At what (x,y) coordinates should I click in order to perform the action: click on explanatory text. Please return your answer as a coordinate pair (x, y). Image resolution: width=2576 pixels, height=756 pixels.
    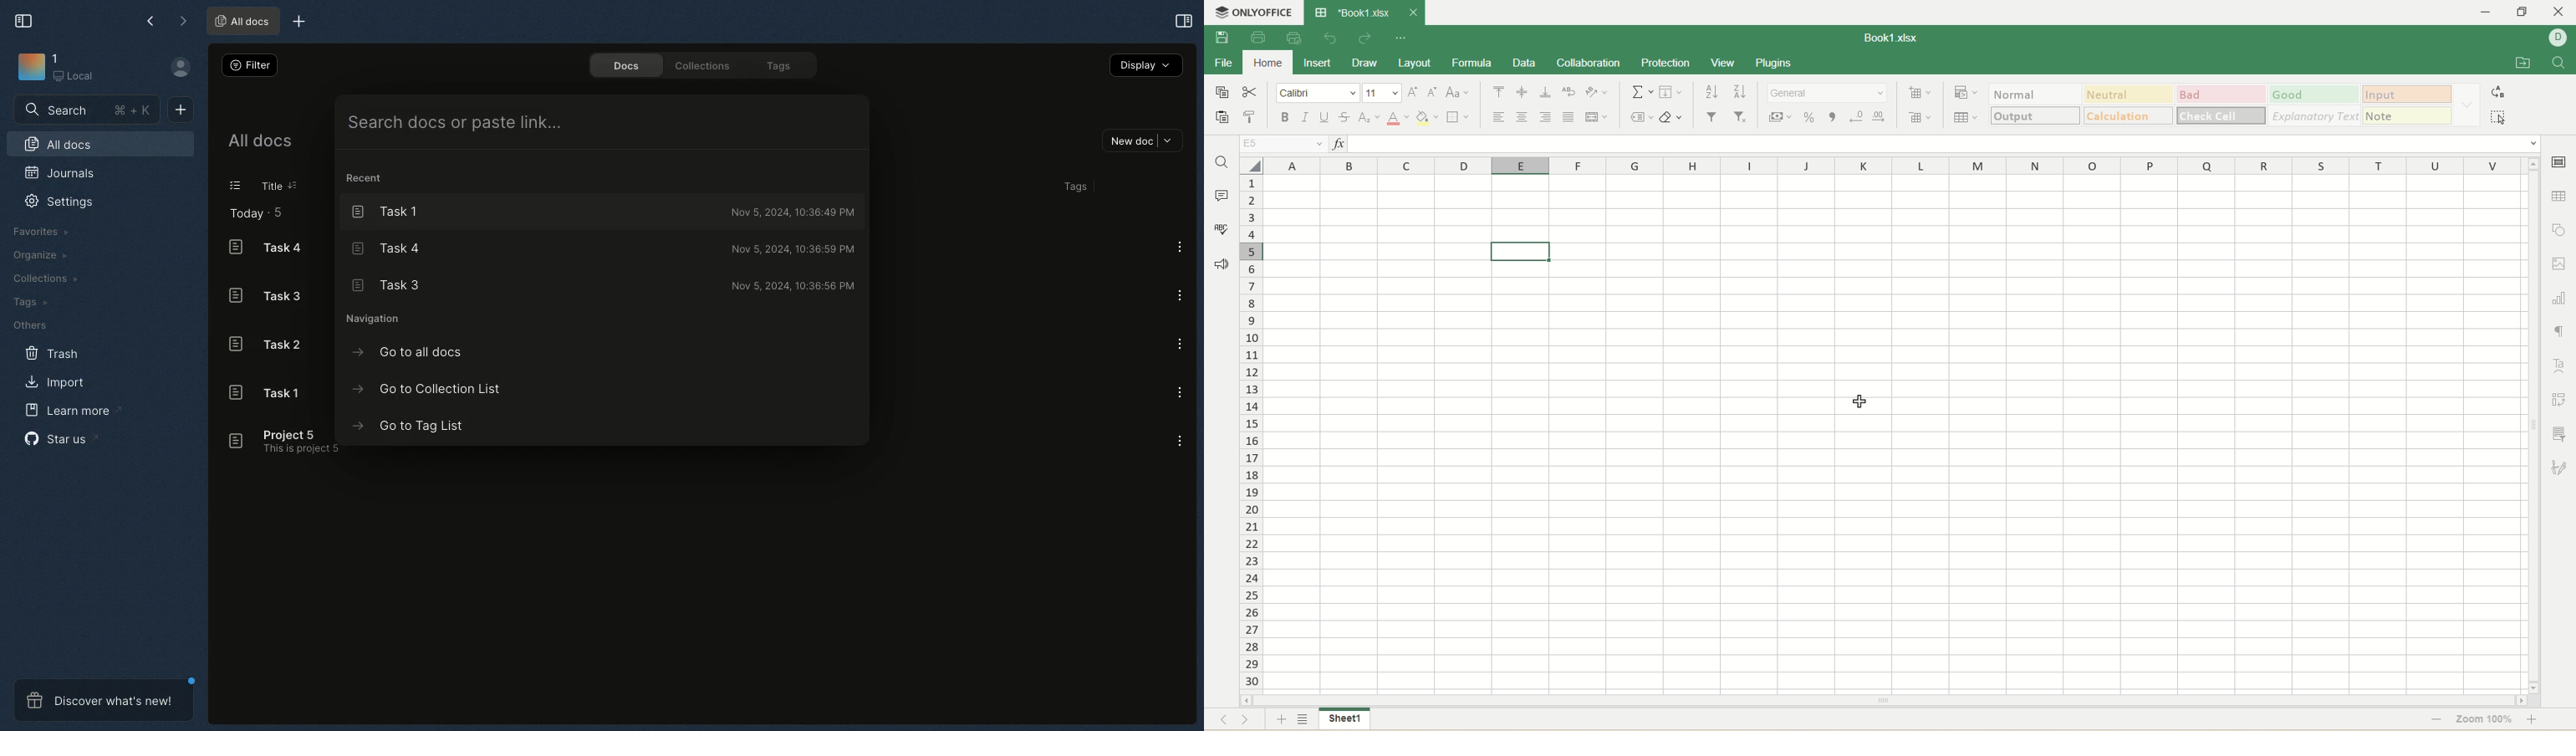
    Looking at the image, I should click on (2315, 117).